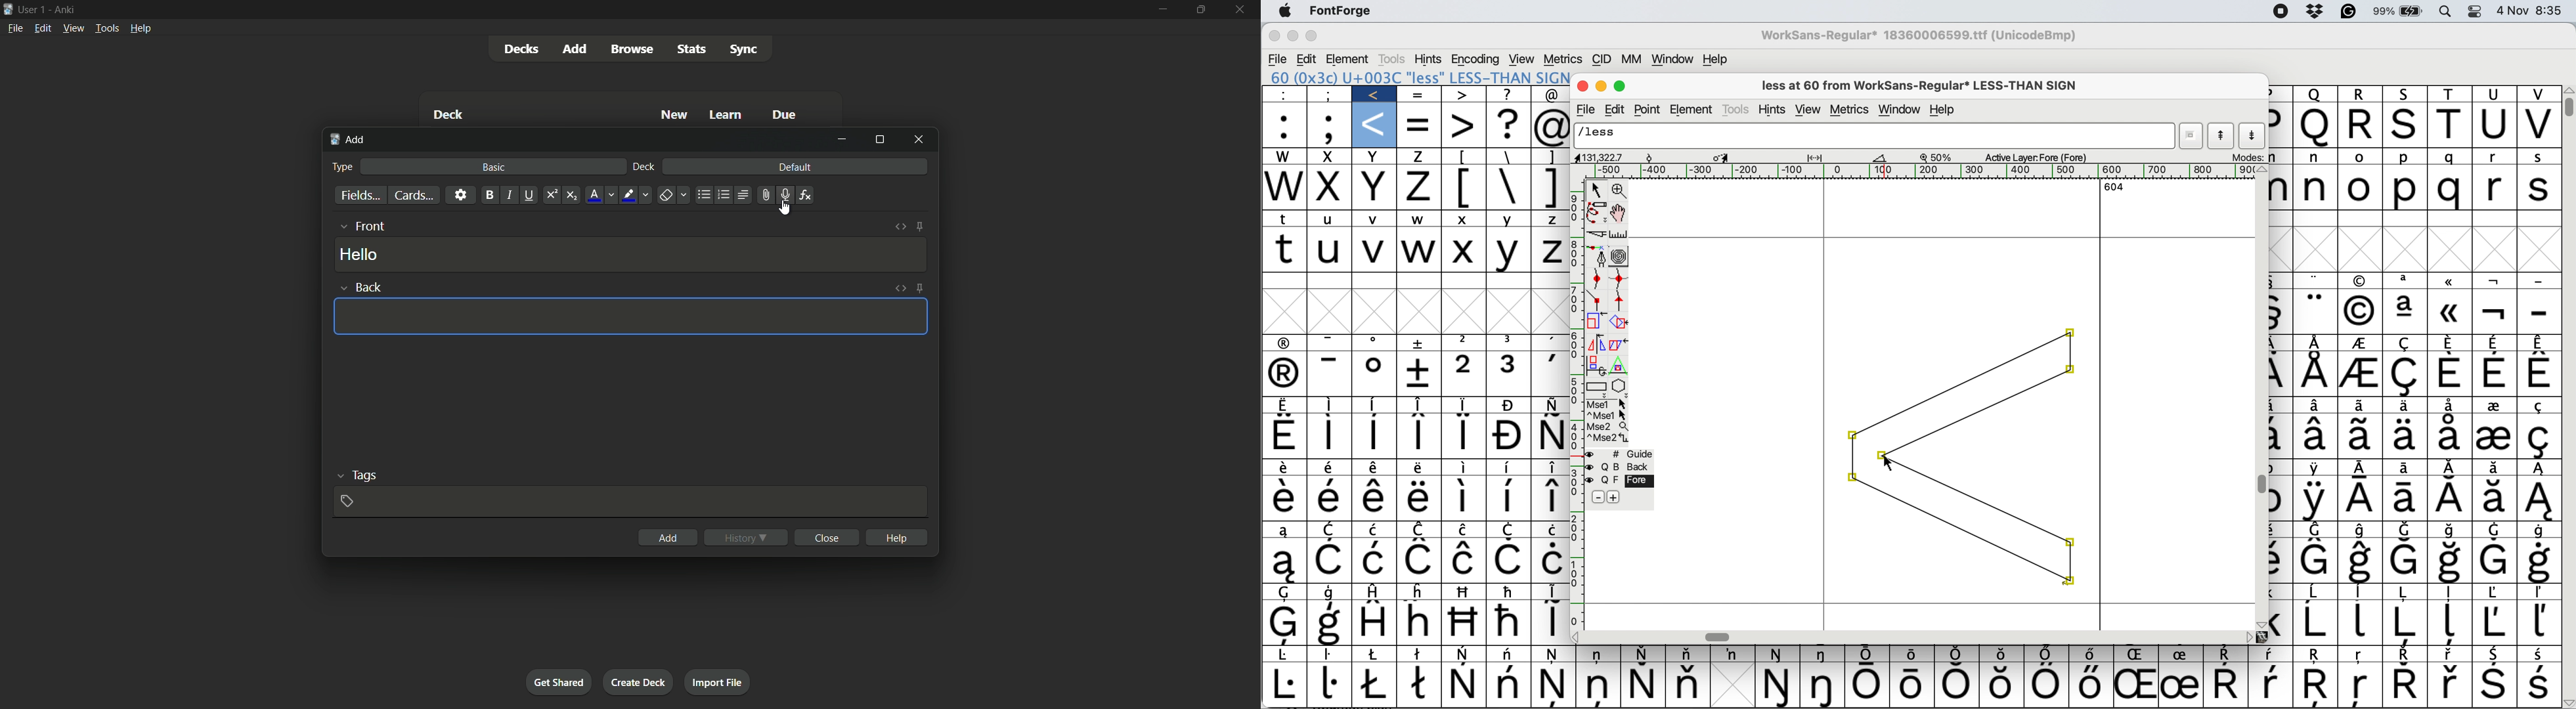 The height and width of the screenshot is (728, 2576). I want to click on change whether spiro is active or not, so click(1619, 255).